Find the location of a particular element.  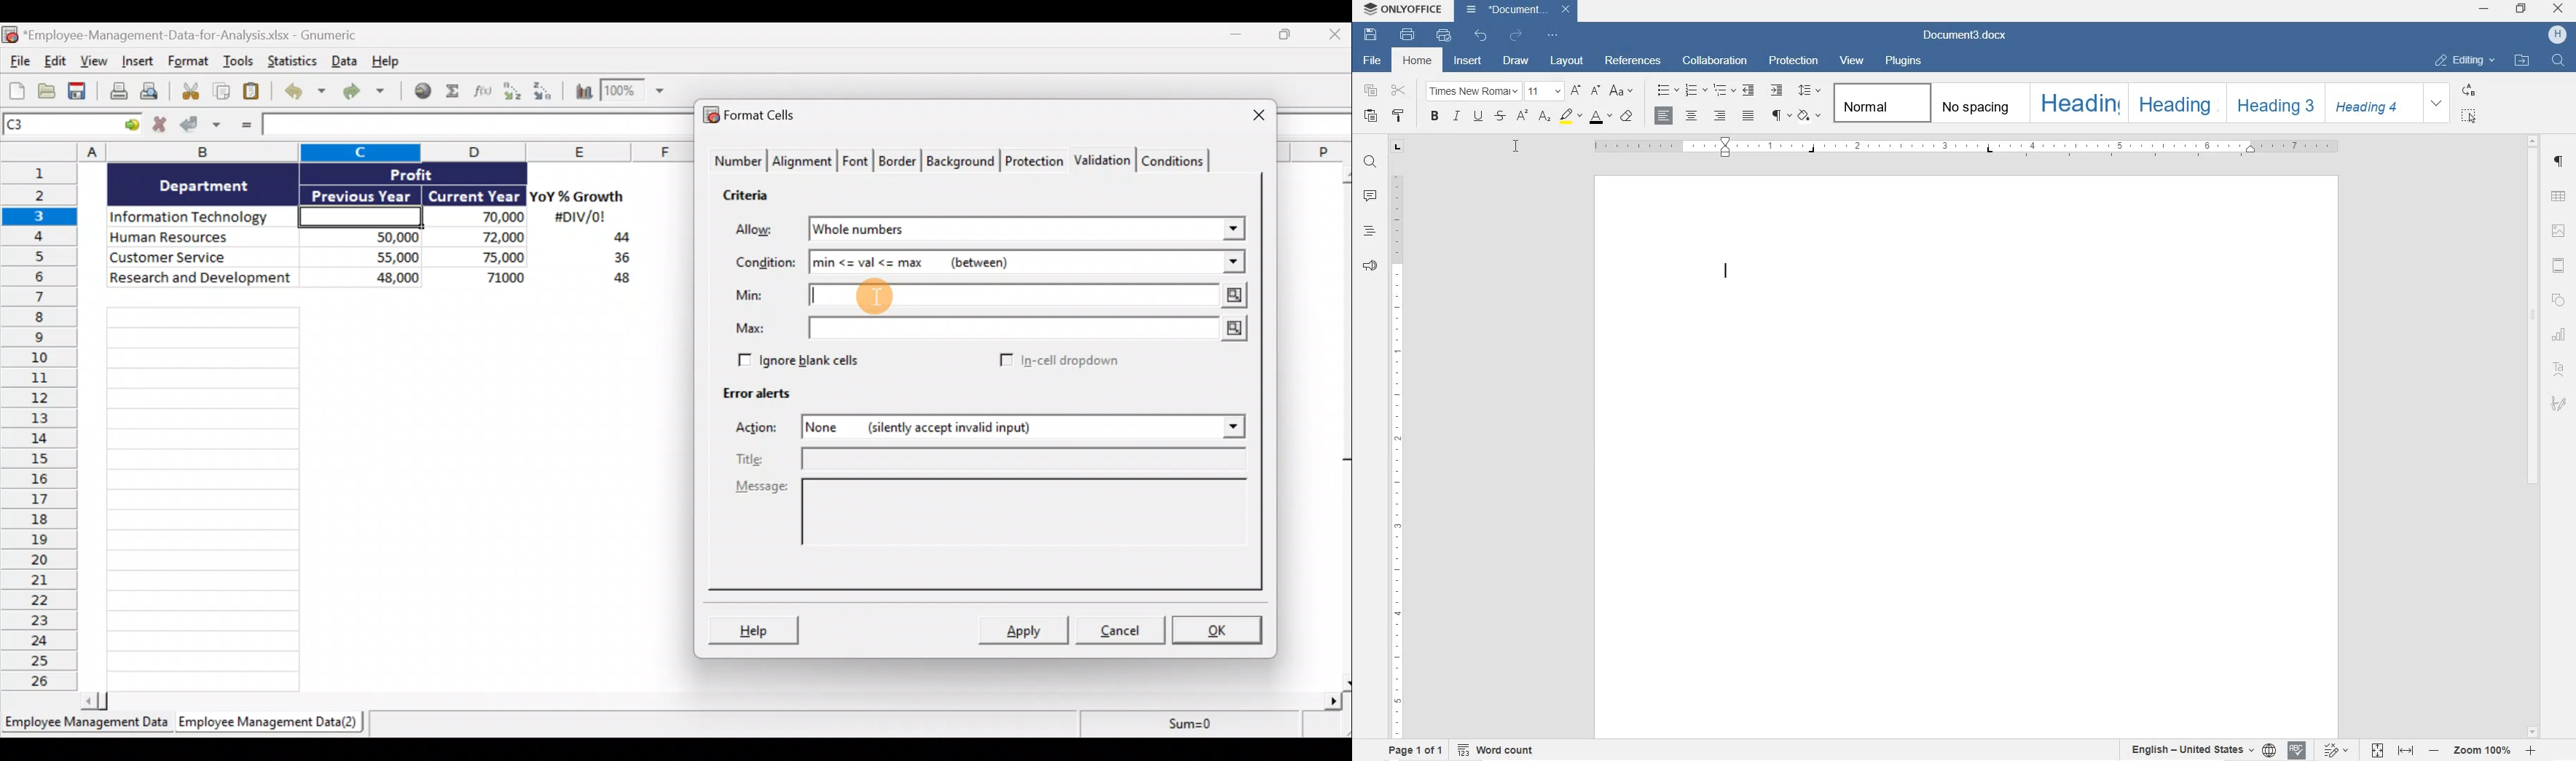

Cursor is located at coordinates (870, 297).